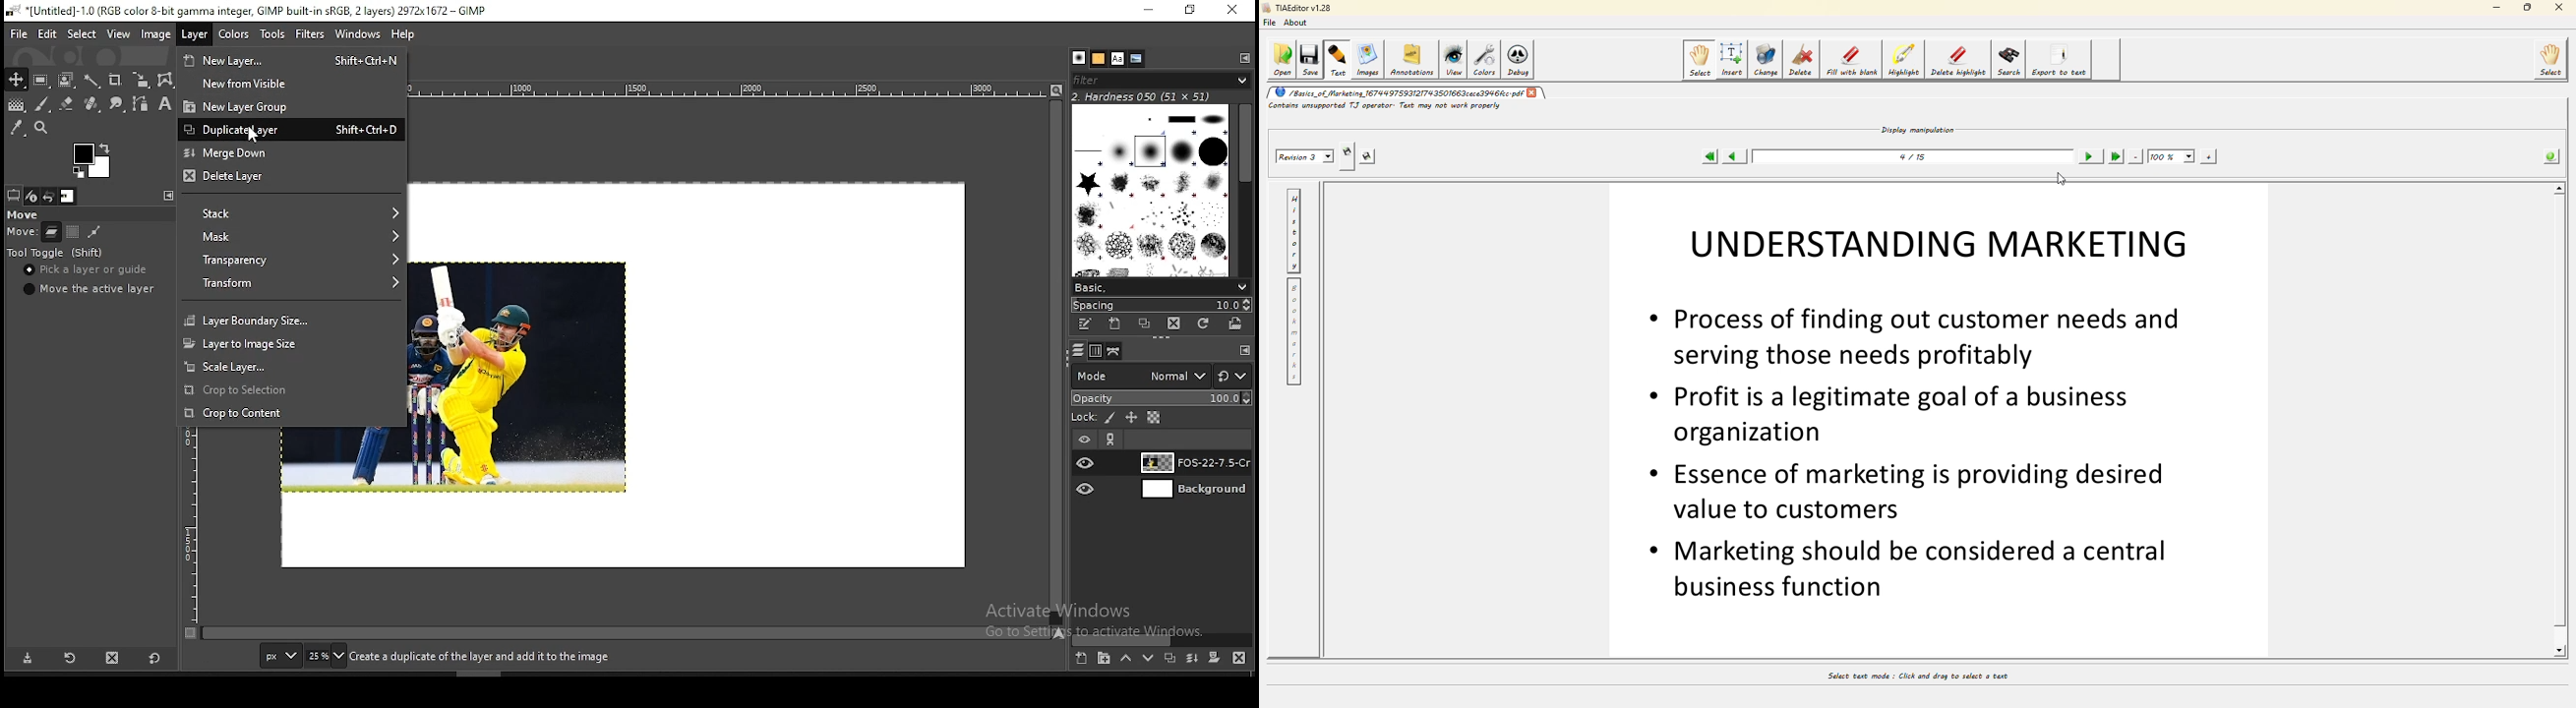  What do you see at coordinates (293, 105) in the screenshot?
I see `new layer group` at bounding box center [293, 105].